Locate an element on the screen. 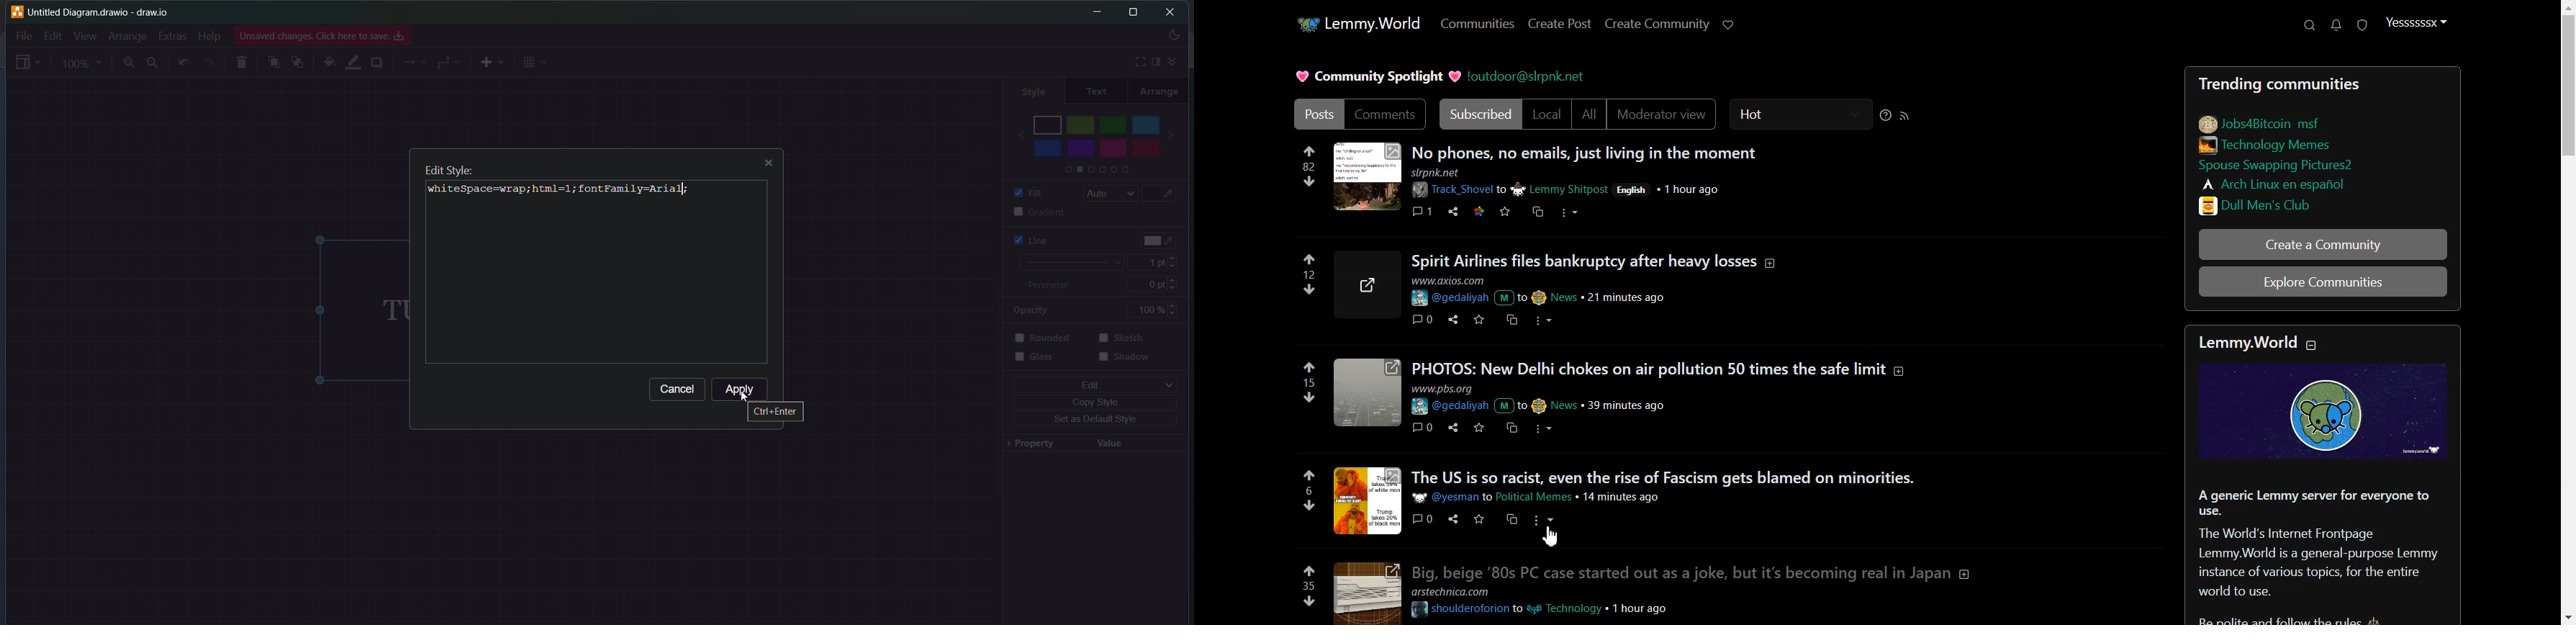  current line is located at coordinates (1068, 263).